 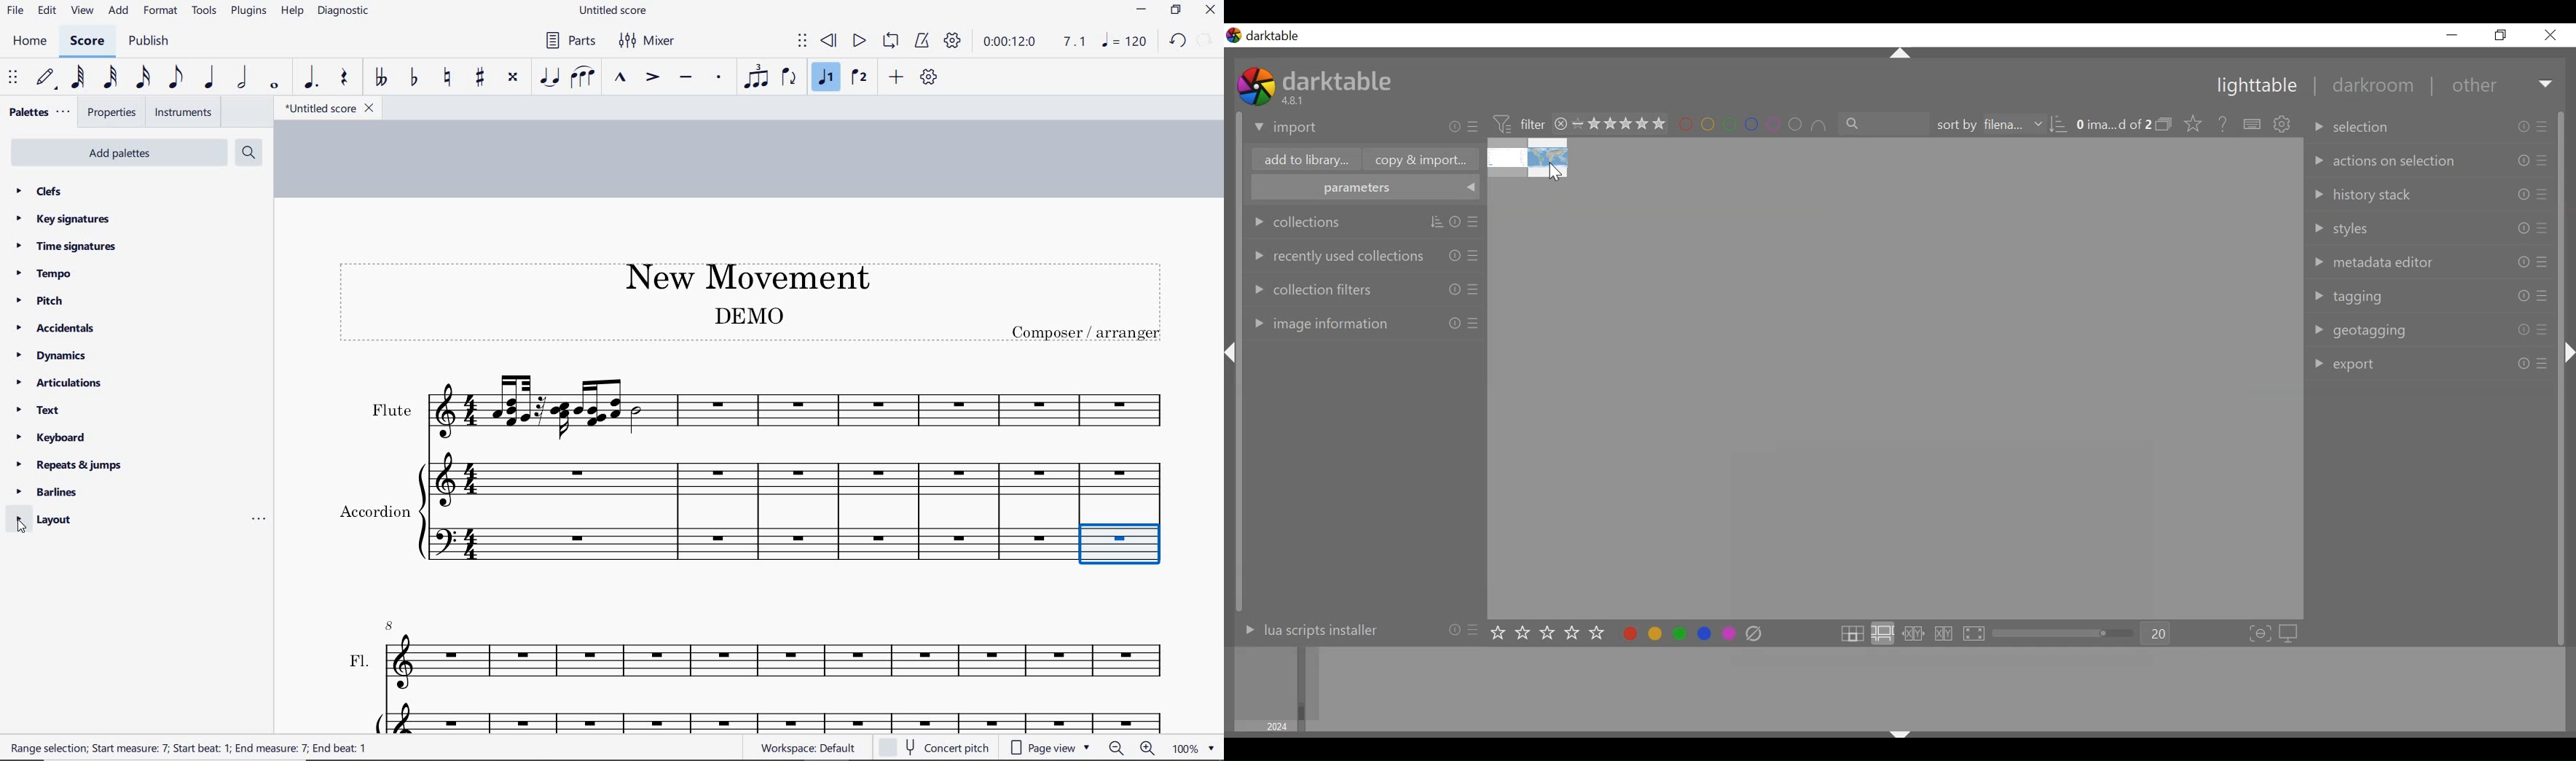 What do you see at coordinates (120, 11) in the screenshot?
I see `add ` at bounding box center [120, 11].